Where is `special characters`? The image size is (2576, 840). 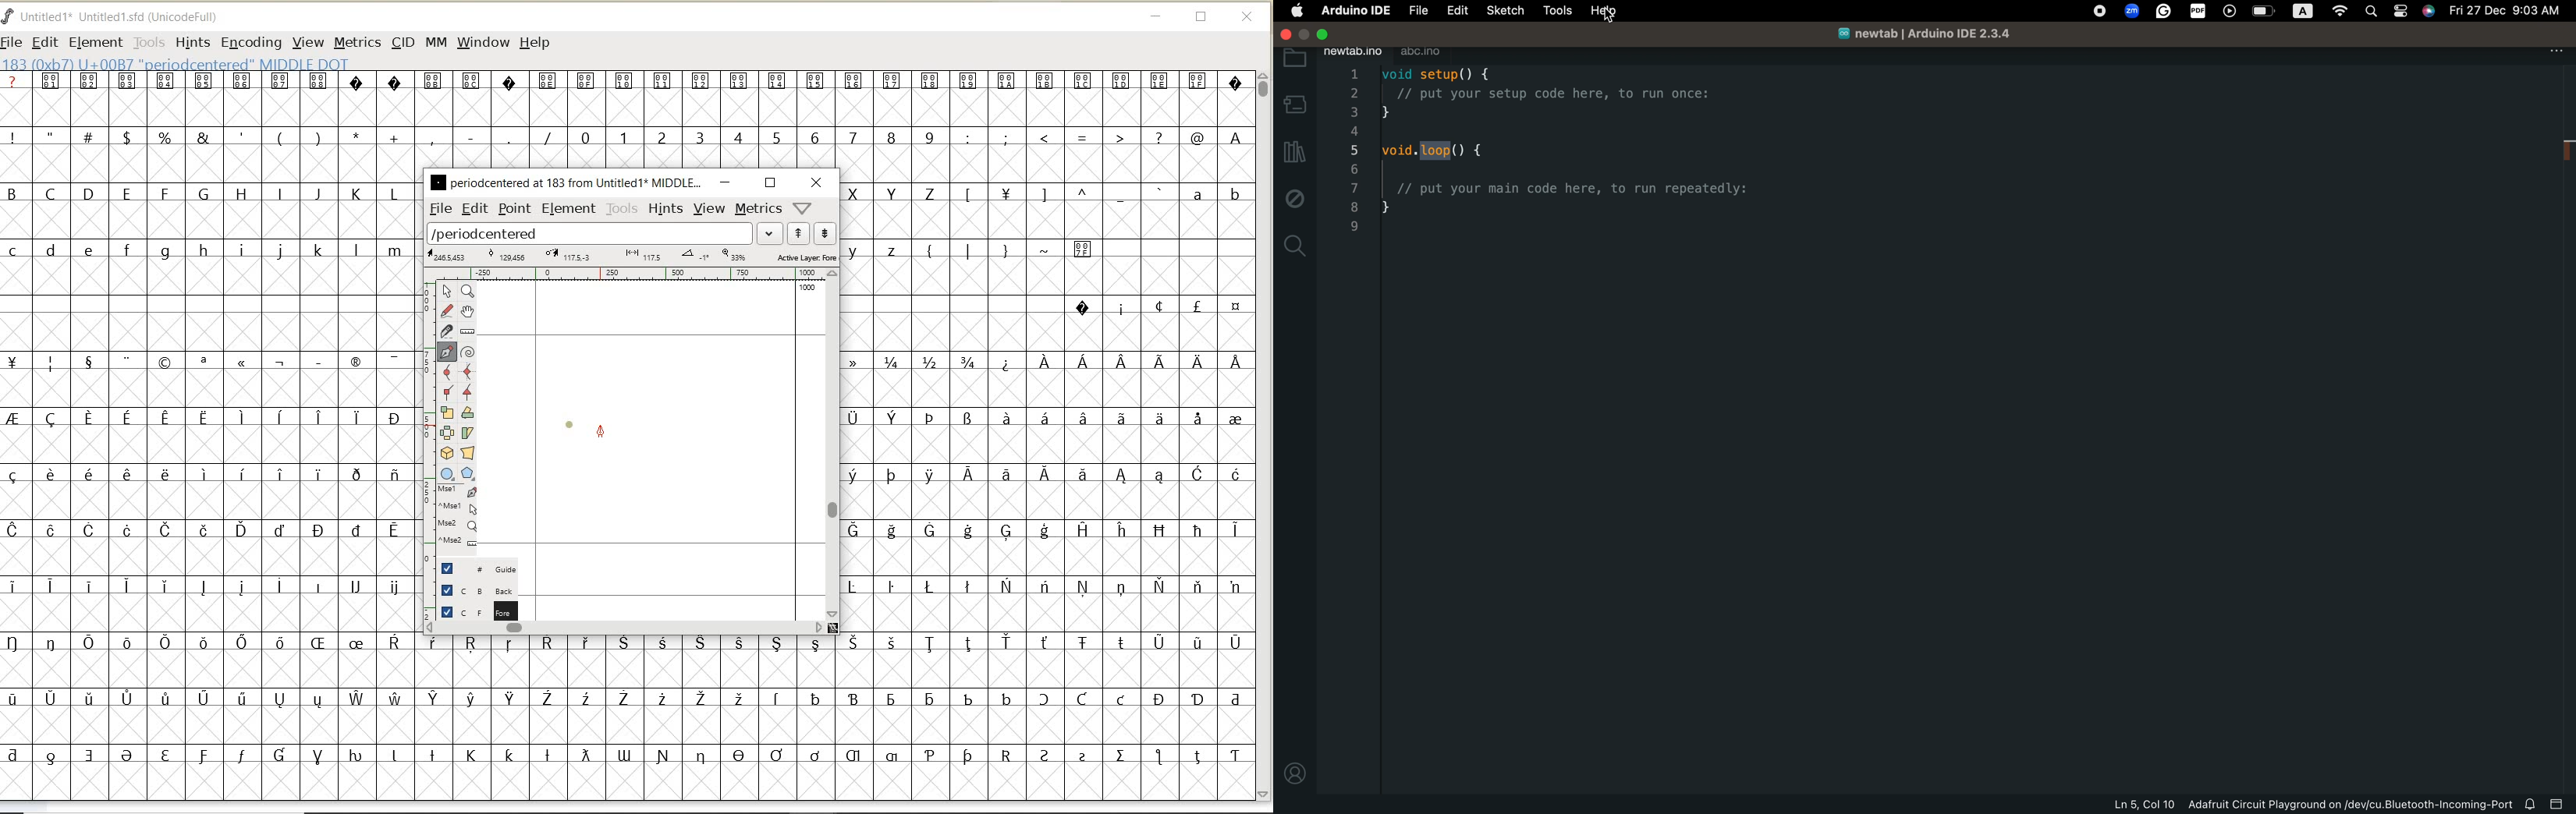
special characters is located at coordinates (1049, 487).